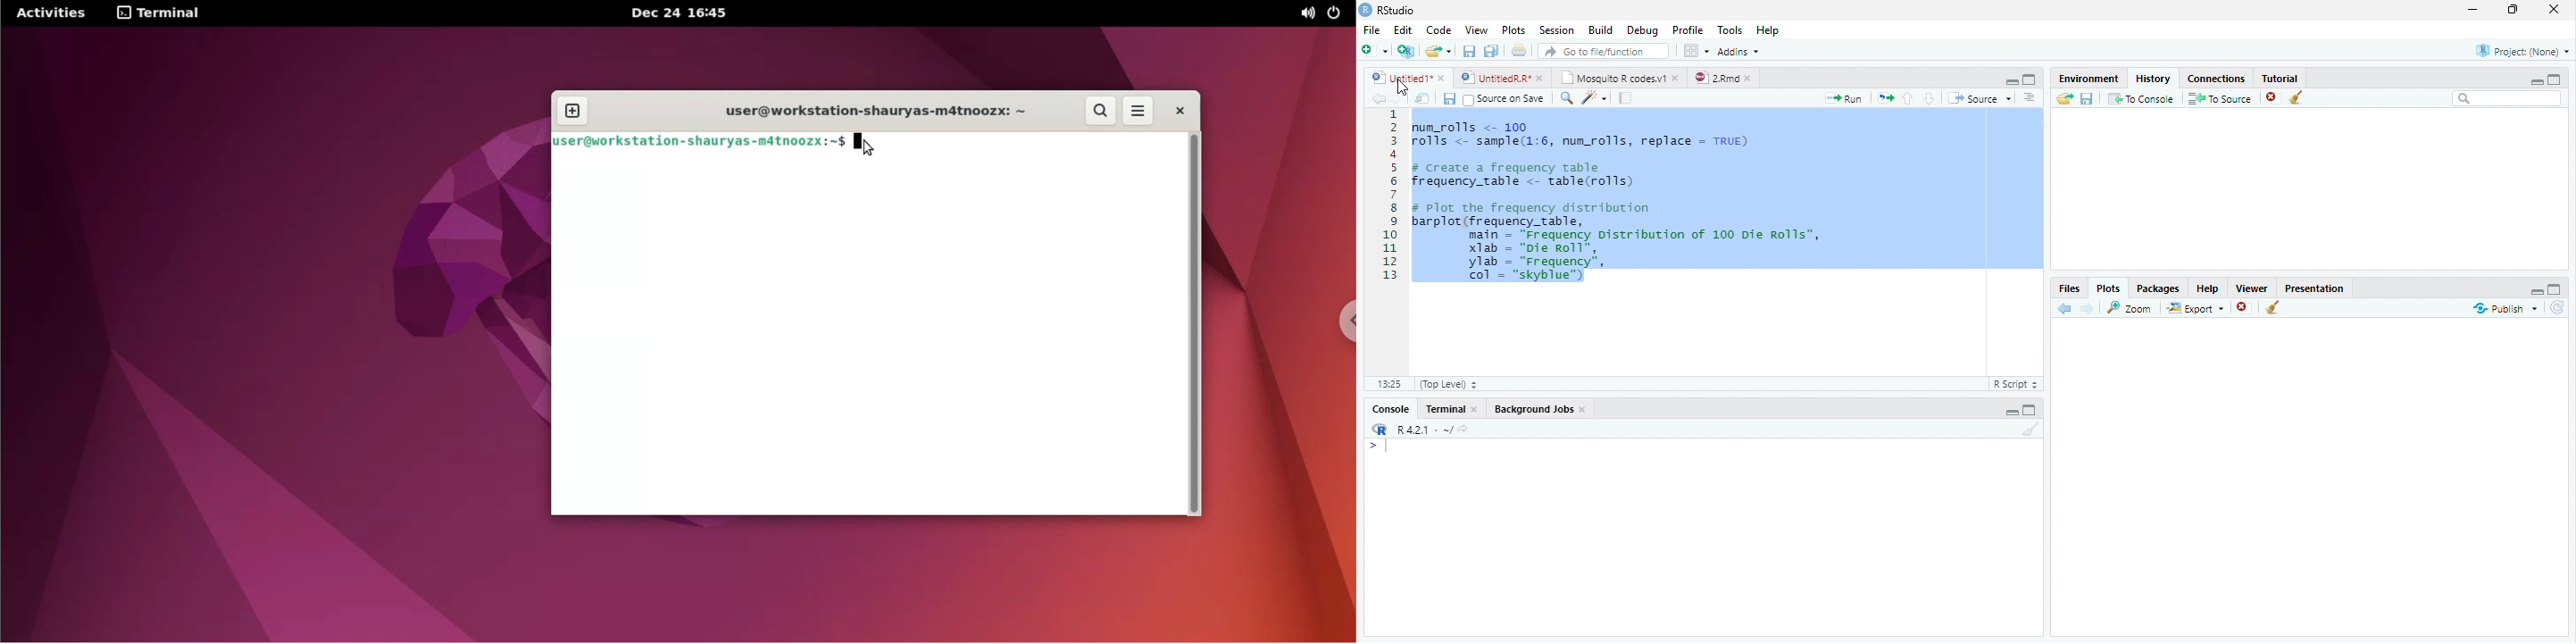 The width and height of the screenshot is (2576, 644). I want to click on New File, so click(1374, 50).